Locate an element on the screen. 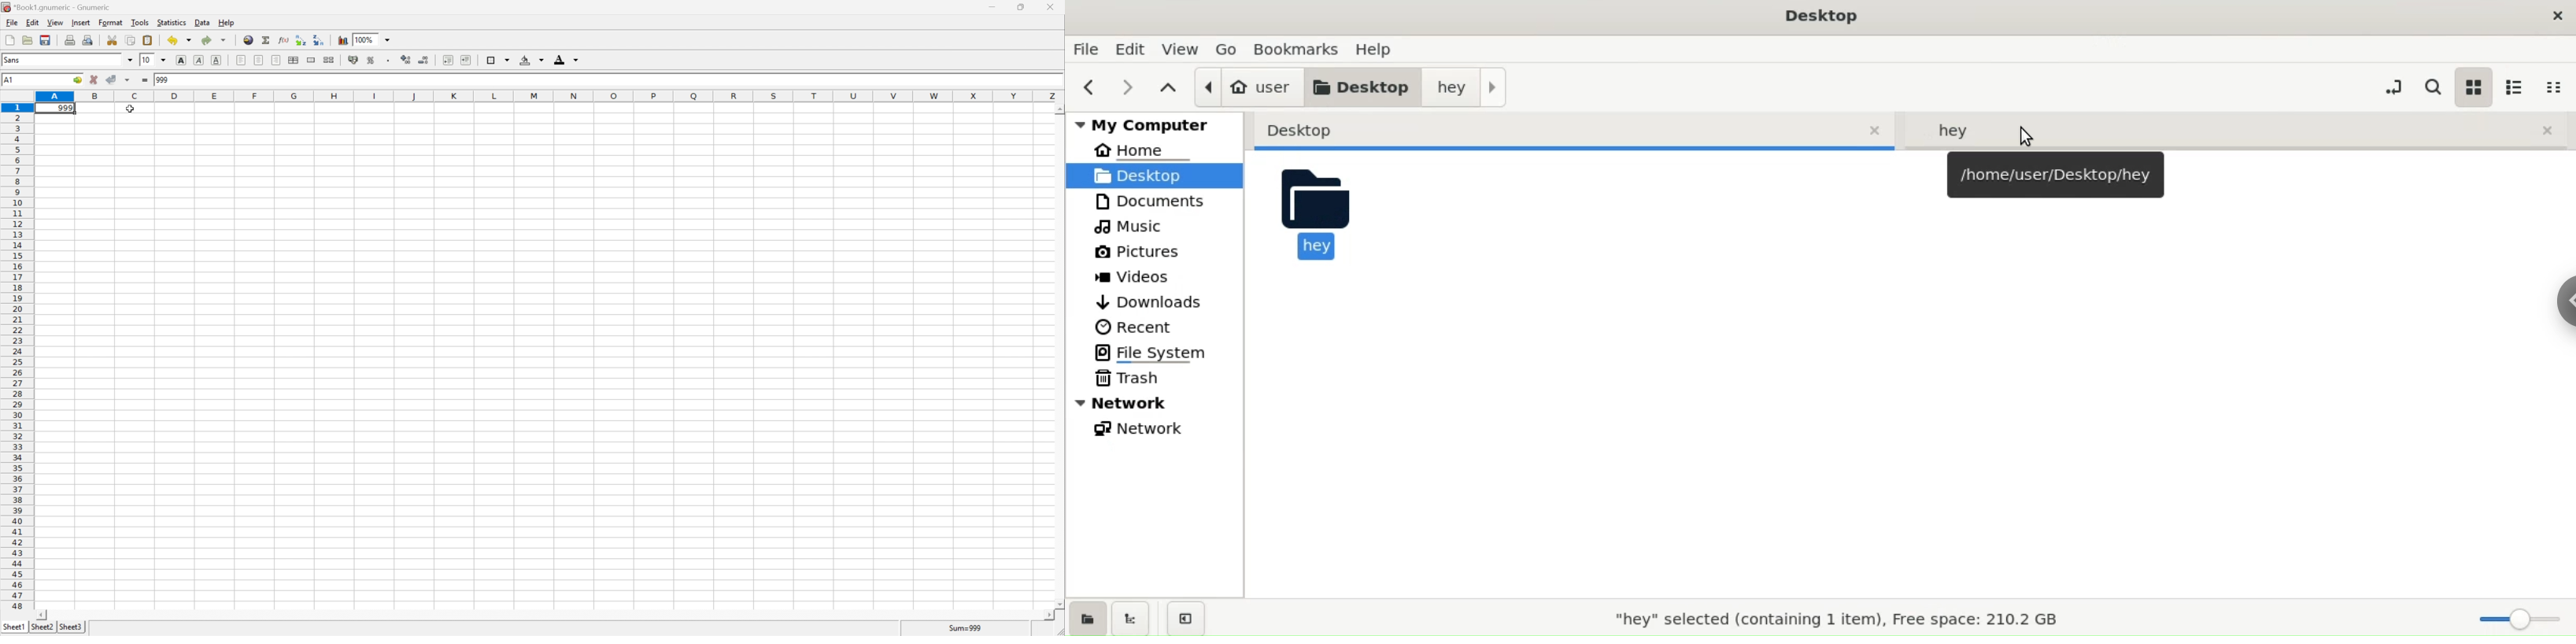 The height and width of the screenshot is (644, 2576). row numbers is located at coordinates (17, 357).